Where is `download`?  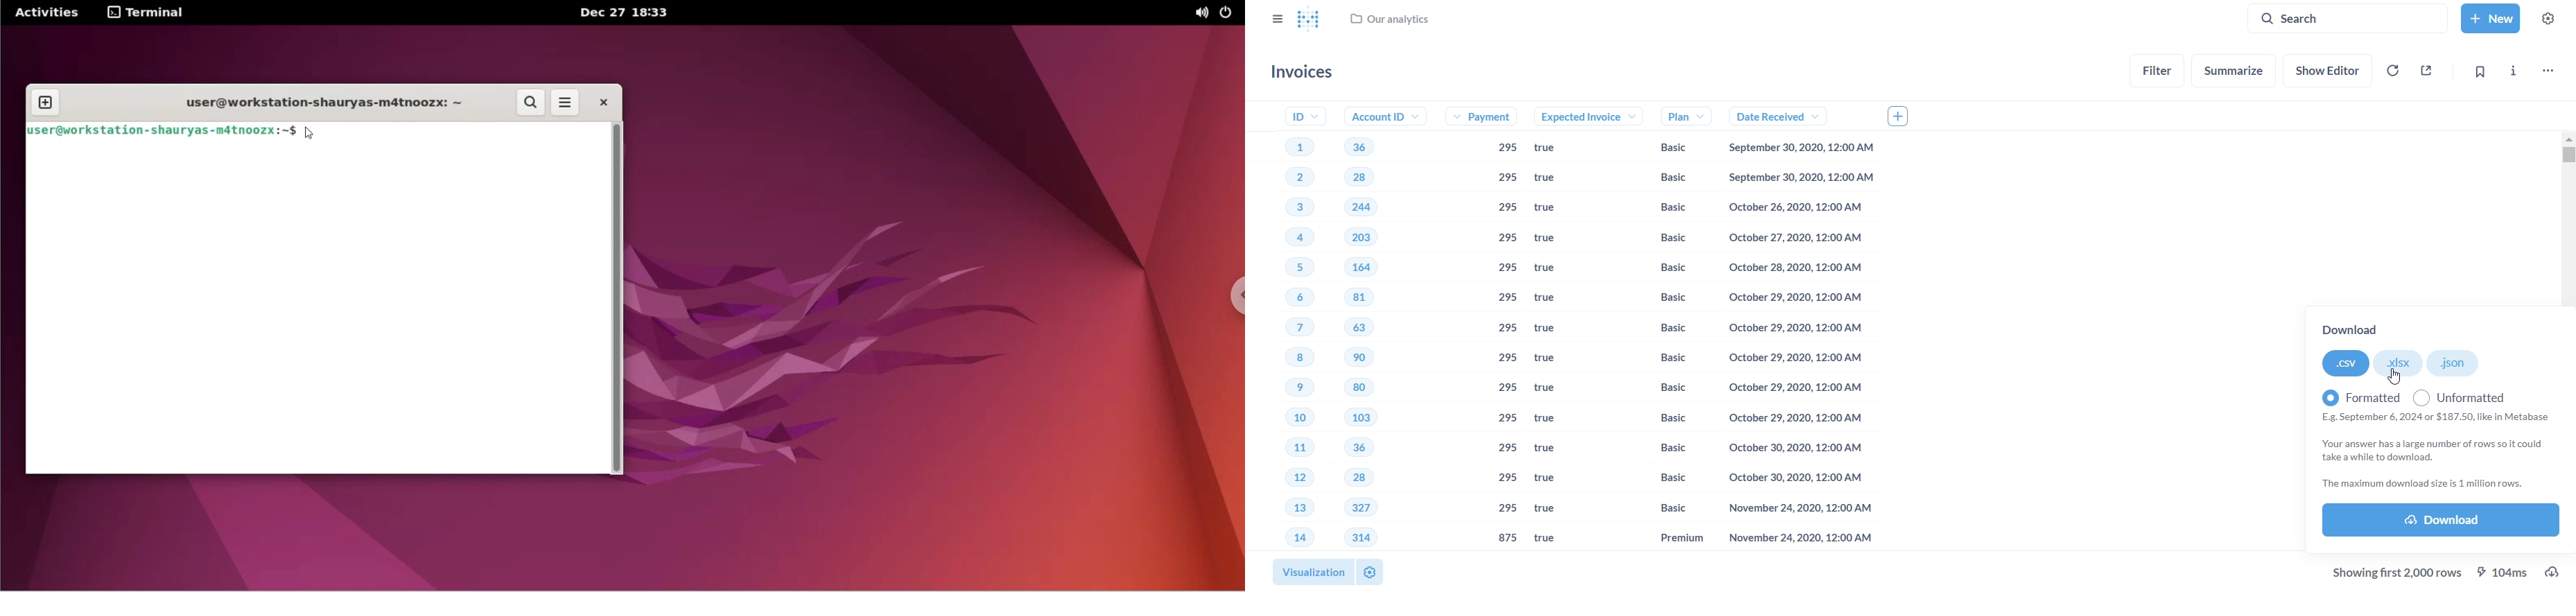
download is located at coordinates (2441, 521).